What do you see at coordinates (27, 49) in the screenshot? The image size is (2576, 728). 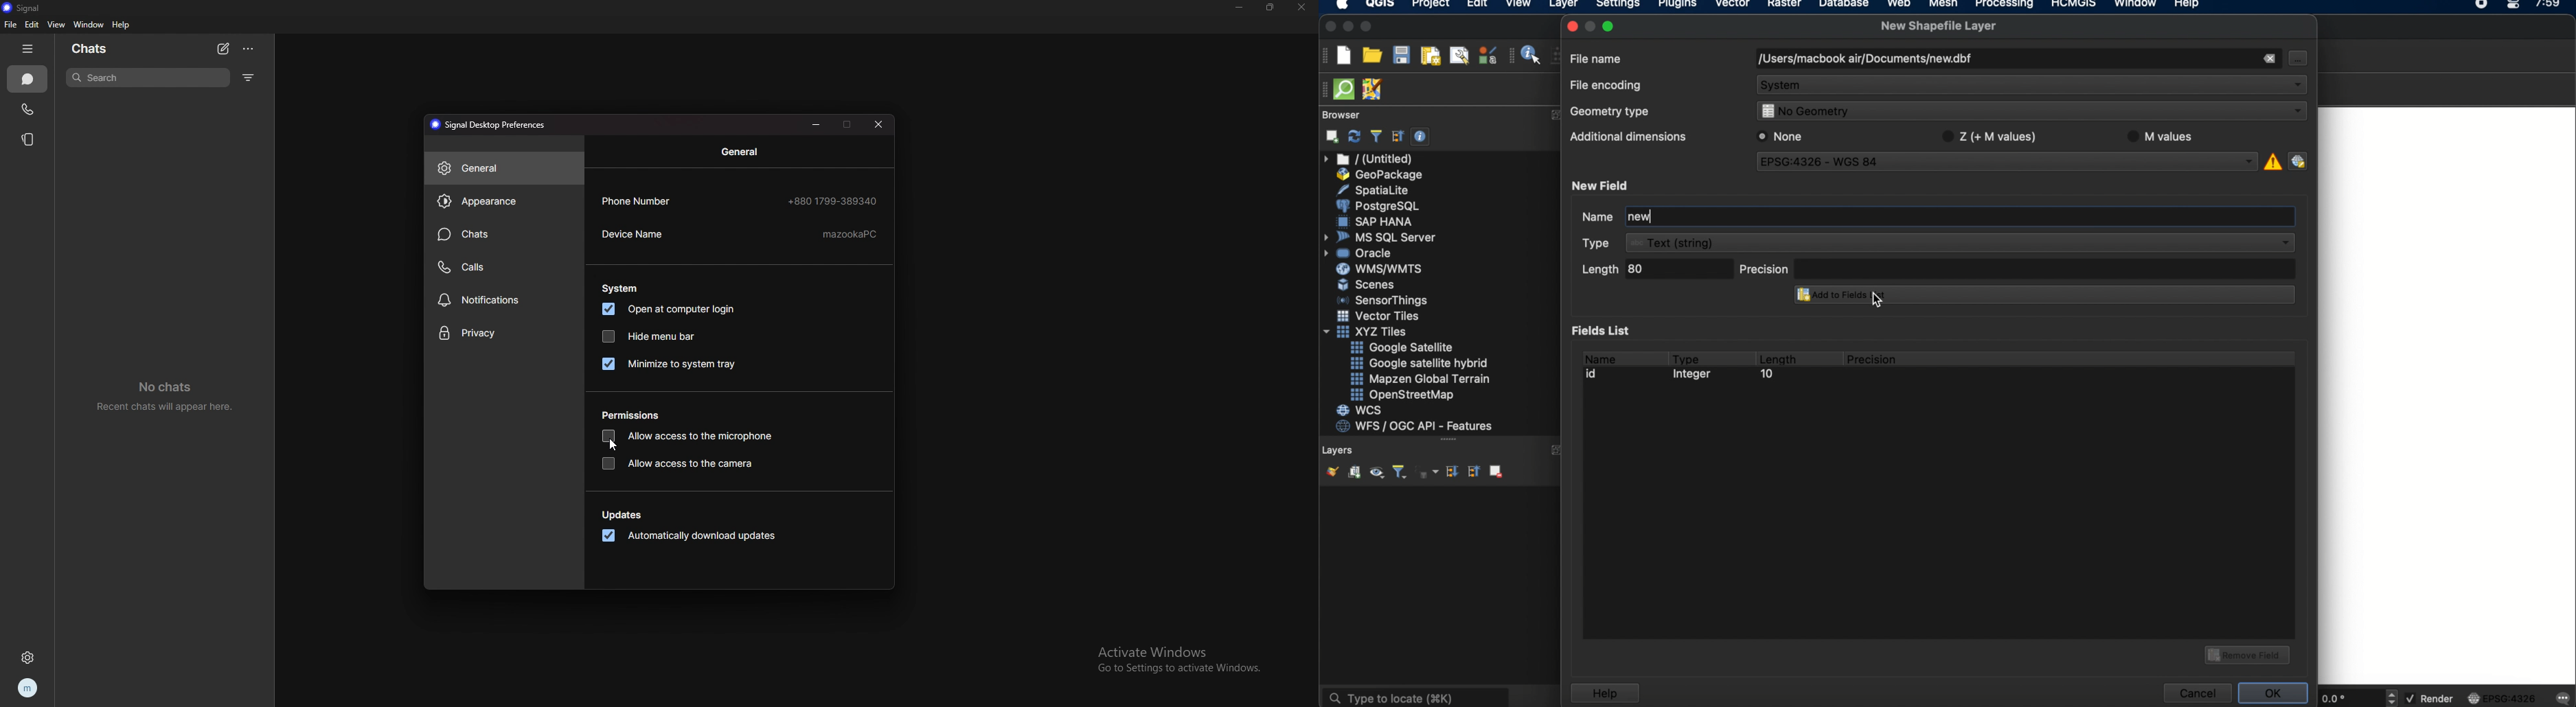 I see `hide tab` at bounding box center [27, 49].